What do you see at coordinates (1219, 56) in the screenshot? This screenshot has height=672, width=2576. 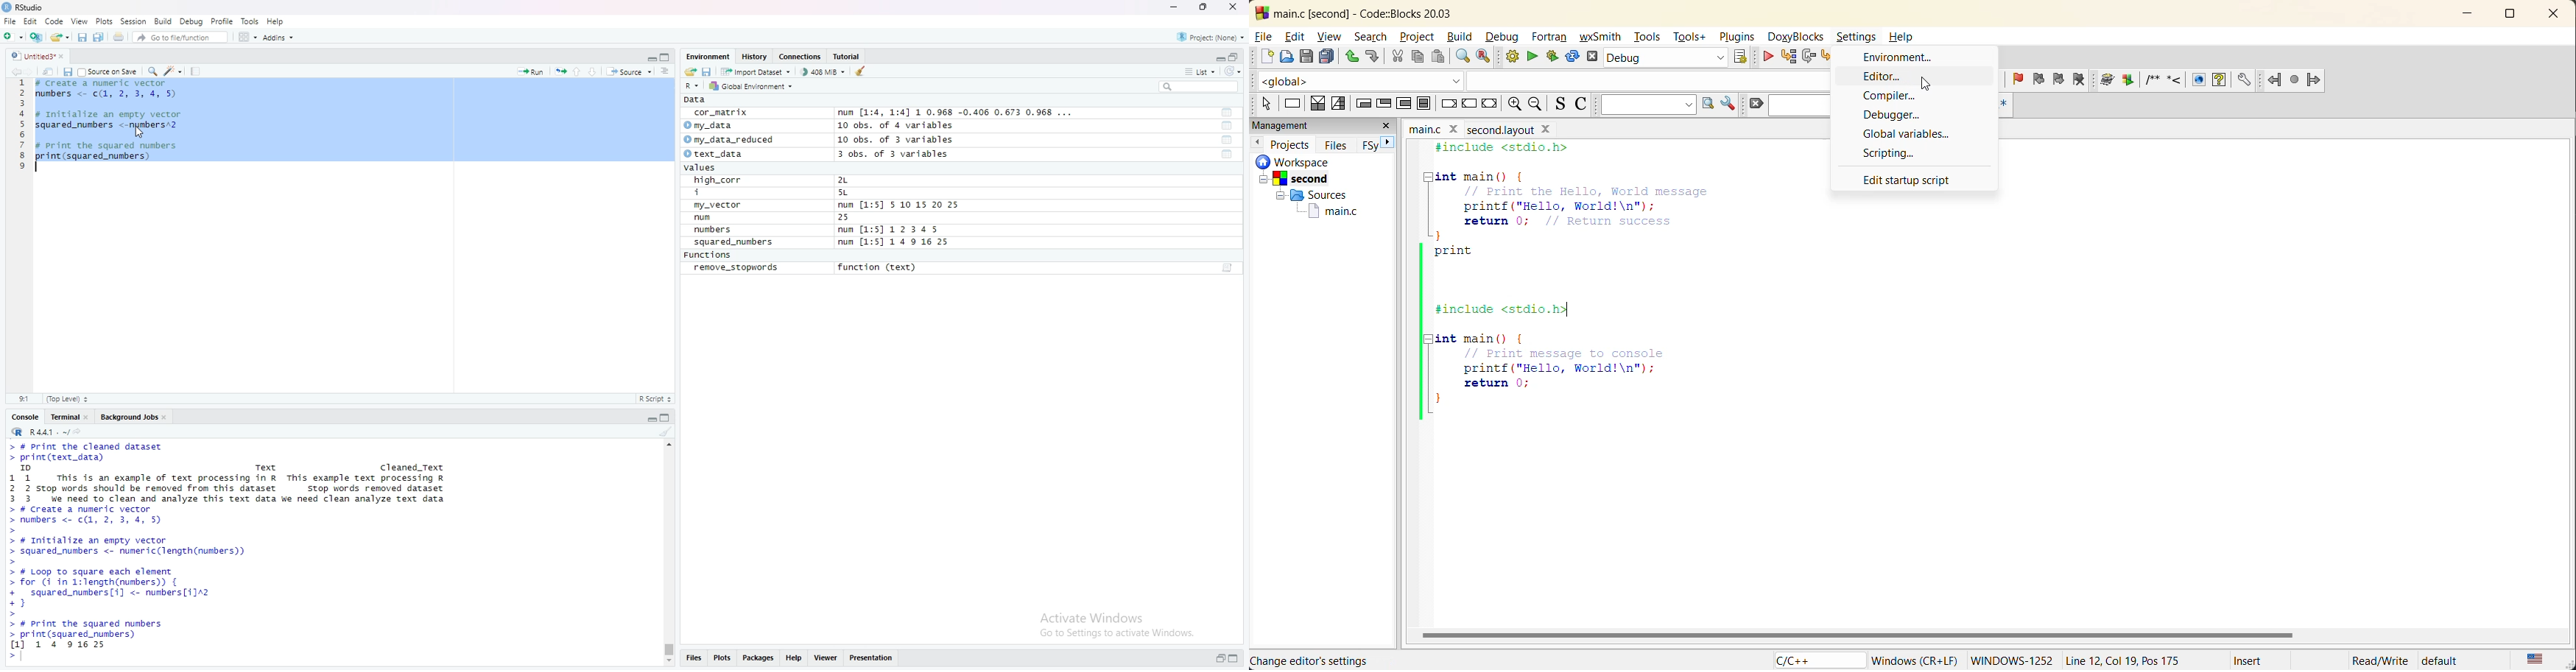 I see `minimize` at bounding box center [1219, 56].